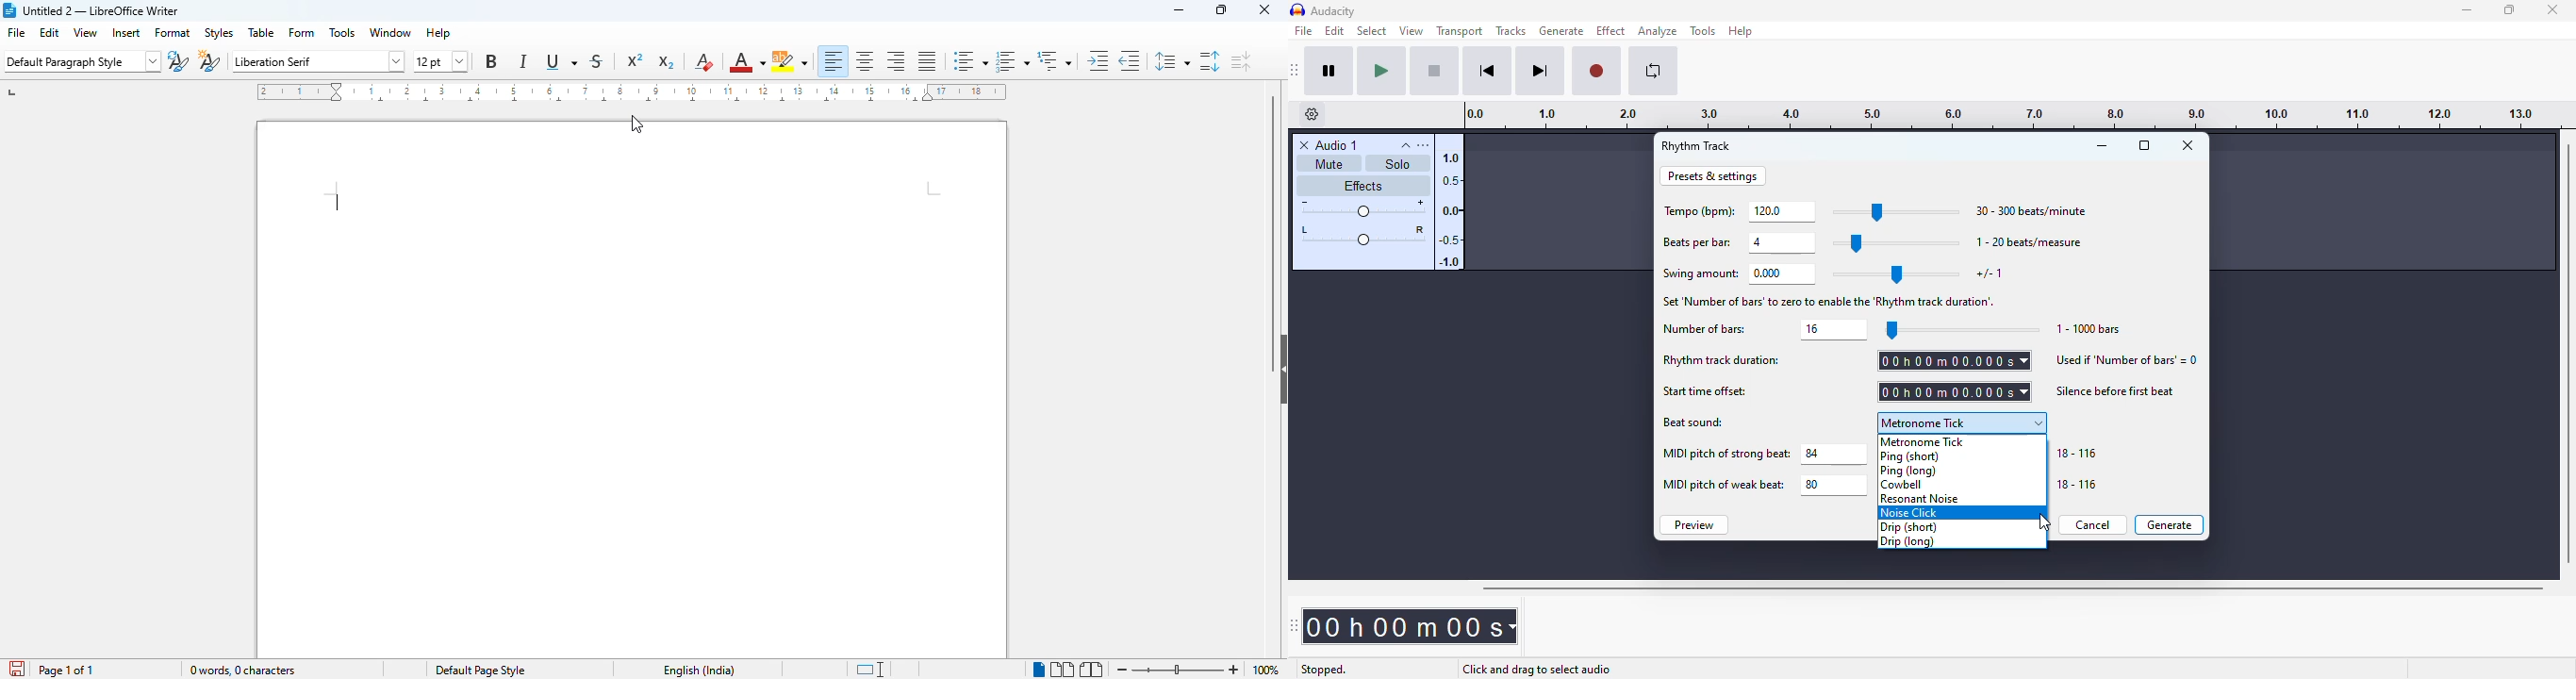 The width and height of the screenshot is (2576, 700). What do you see at coordinates (102, 10) in the screenshot?
I see `title` at bounding box center [102, 10].